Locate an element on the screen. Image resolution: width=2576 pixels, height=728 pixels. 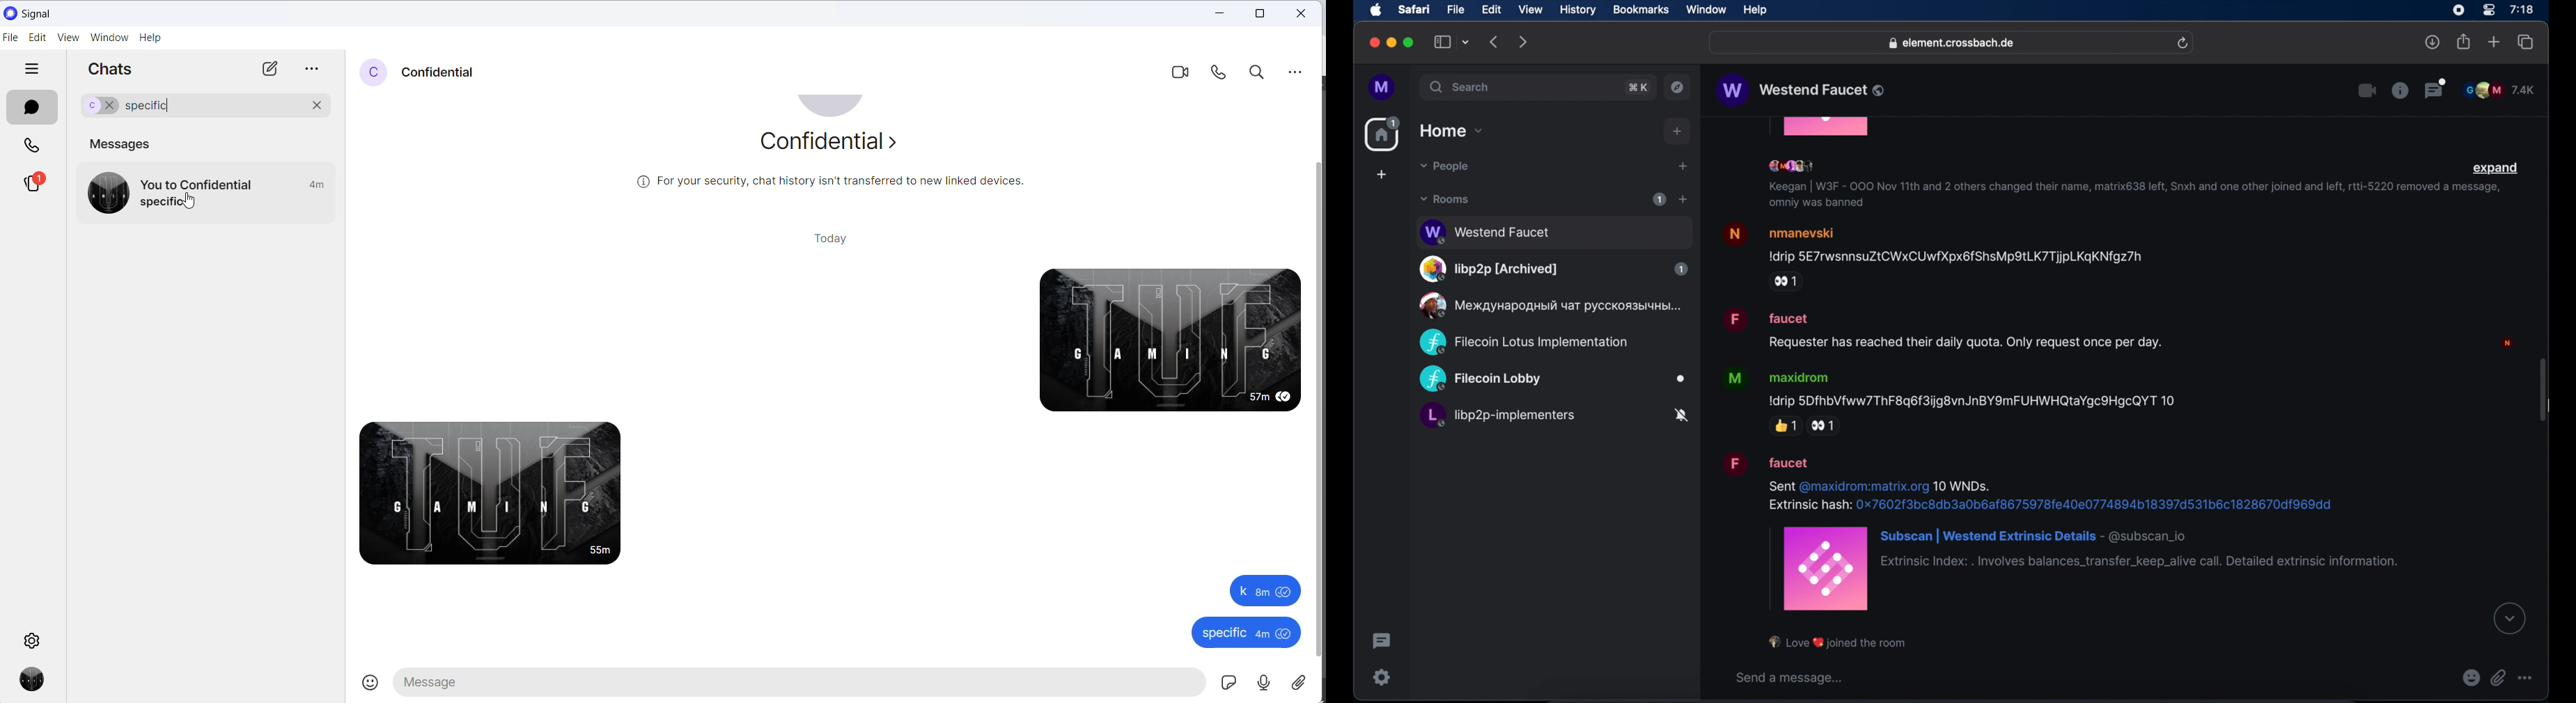
room info is located at coordinates (2400, 90).